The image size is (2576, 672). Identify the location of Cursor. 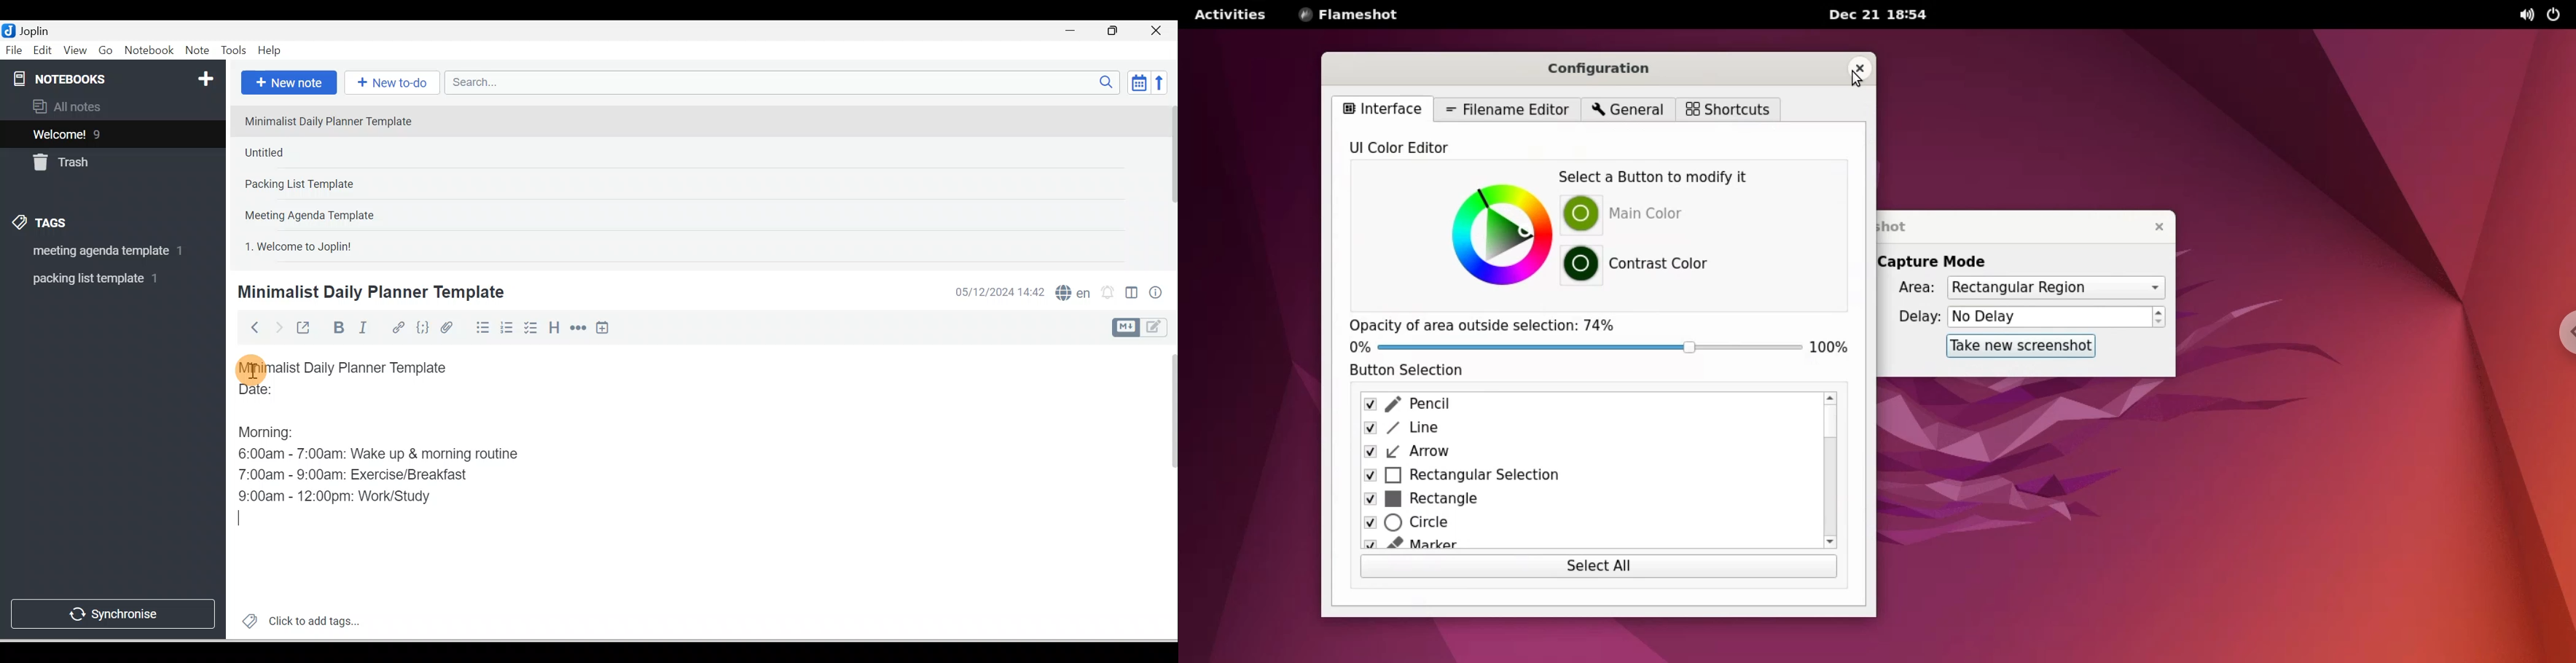
(252, 368).